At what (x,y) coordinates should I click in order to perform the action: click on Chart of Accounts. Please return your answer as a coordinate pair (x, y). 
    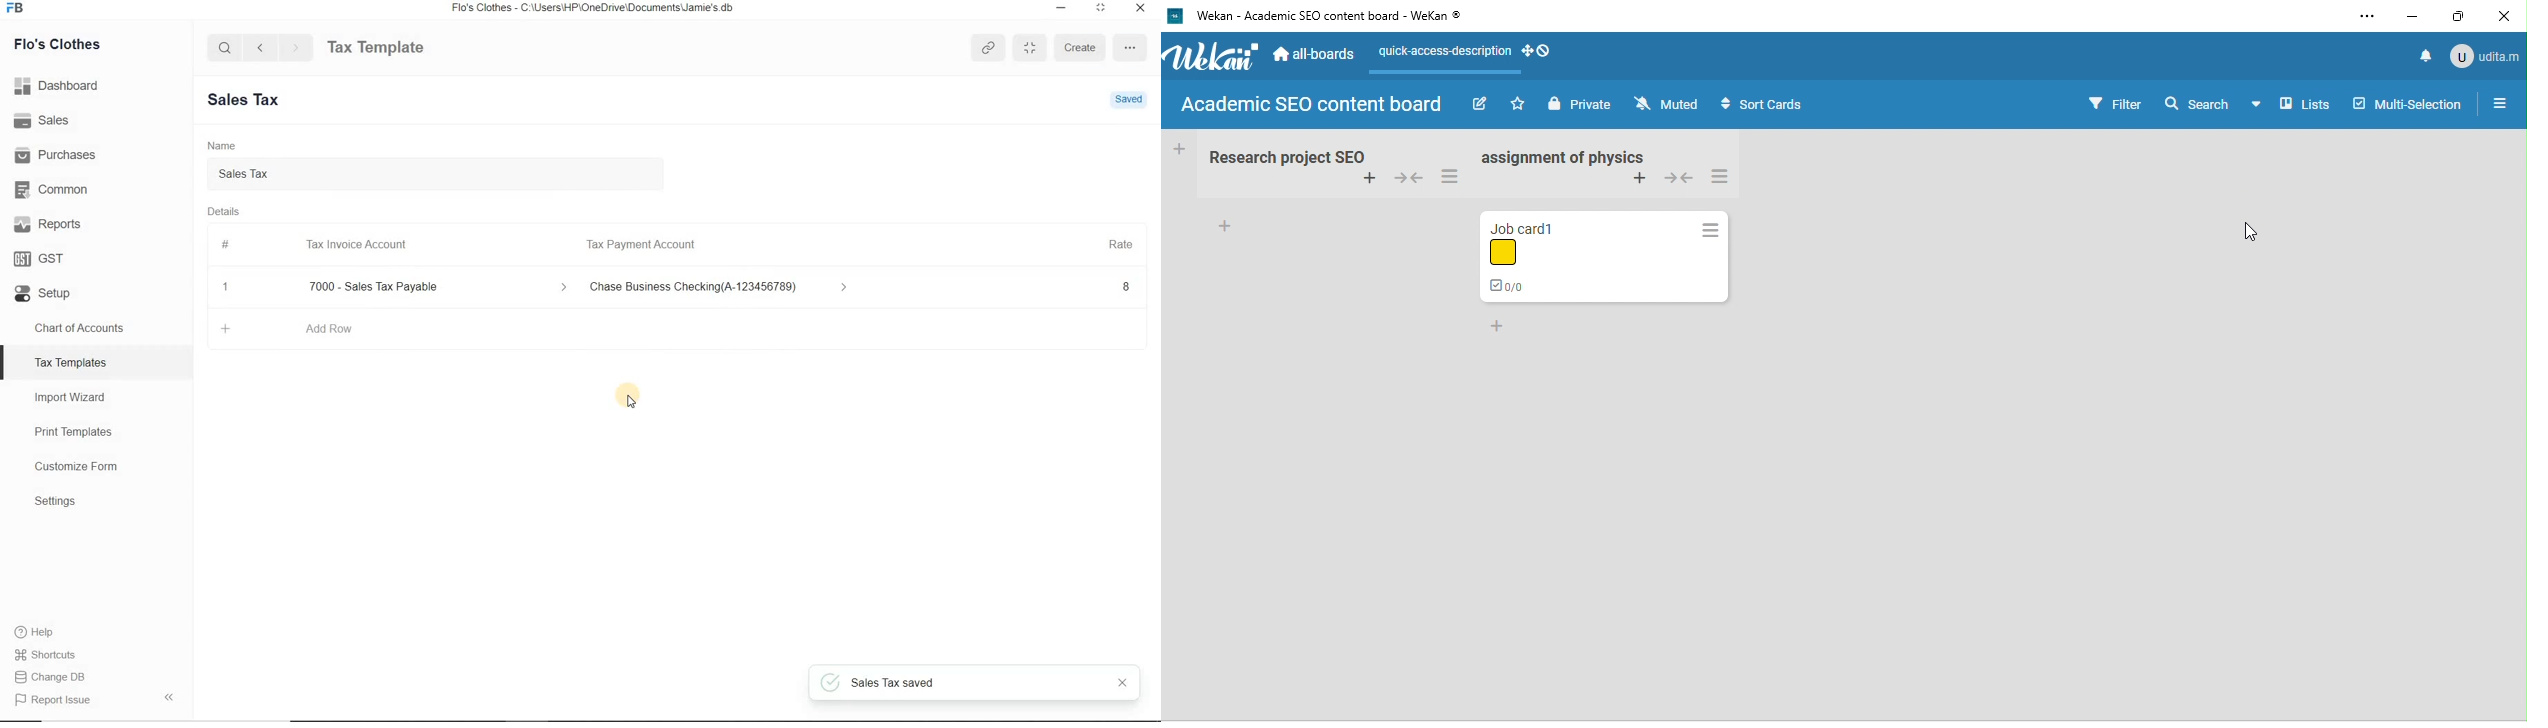
    Looking at the image, I should click on (95, 328).